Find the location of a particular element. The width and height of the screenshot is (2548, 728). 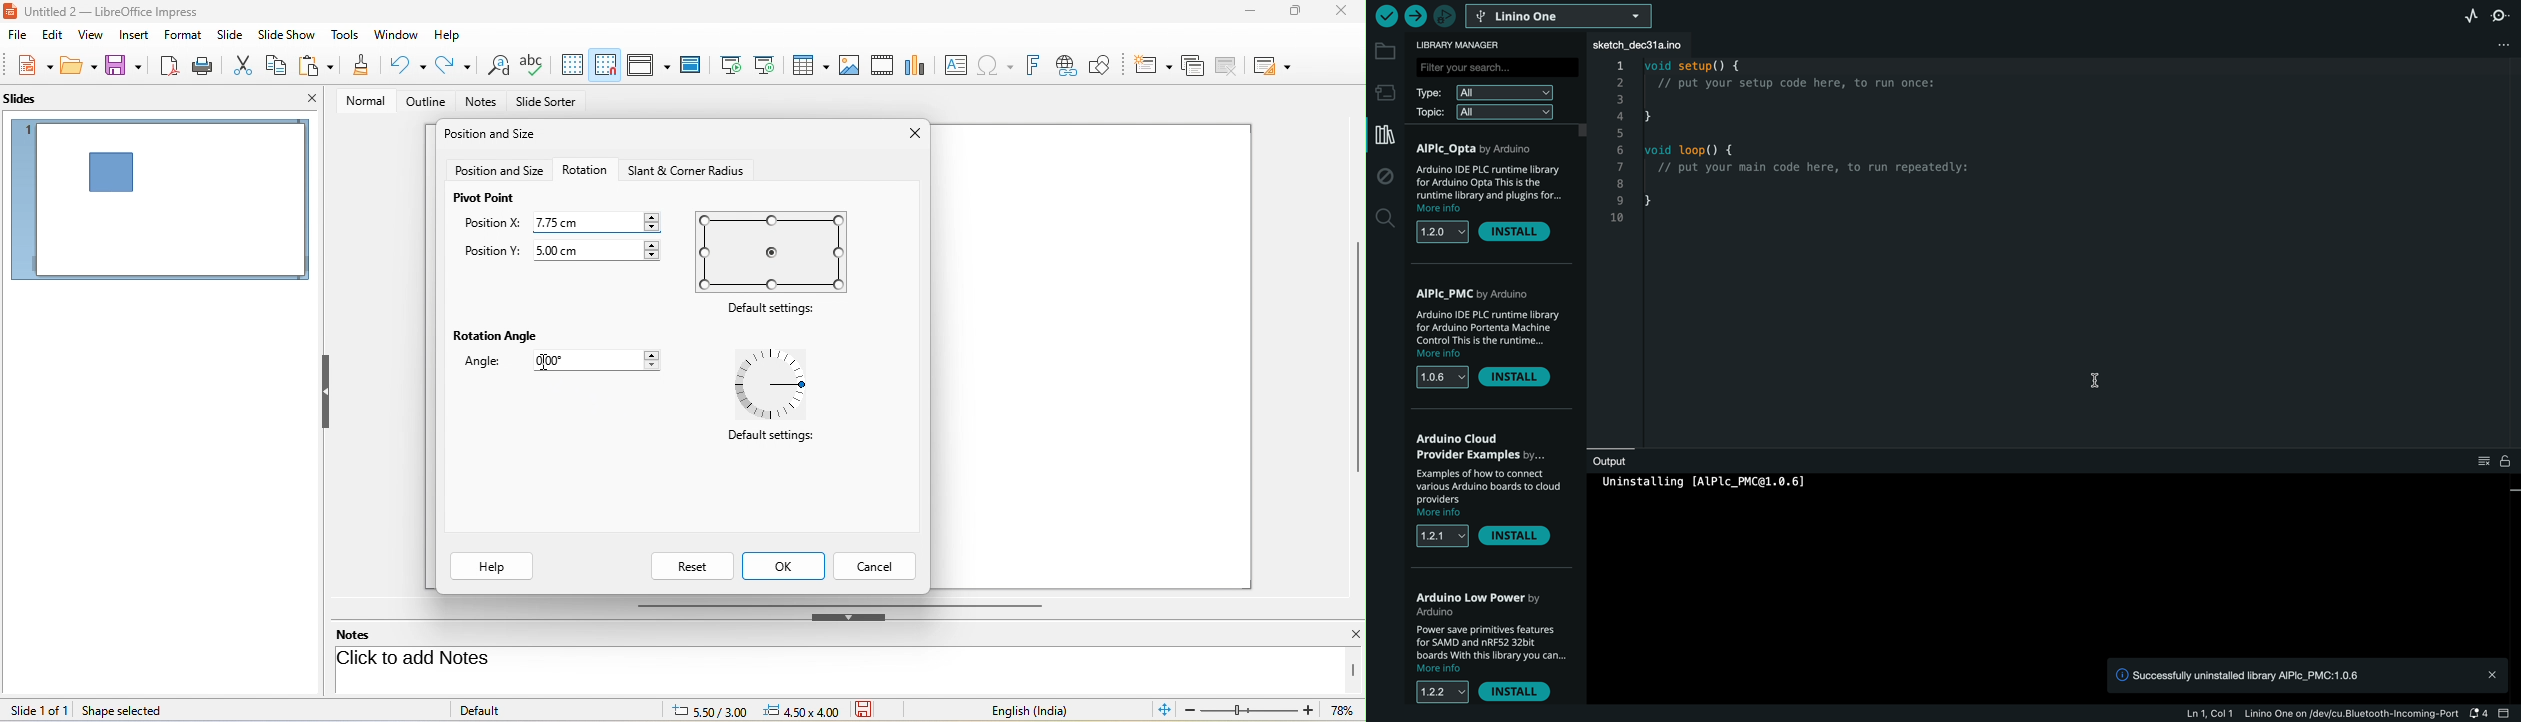

slide sorter is located at coordinates (546, 103).